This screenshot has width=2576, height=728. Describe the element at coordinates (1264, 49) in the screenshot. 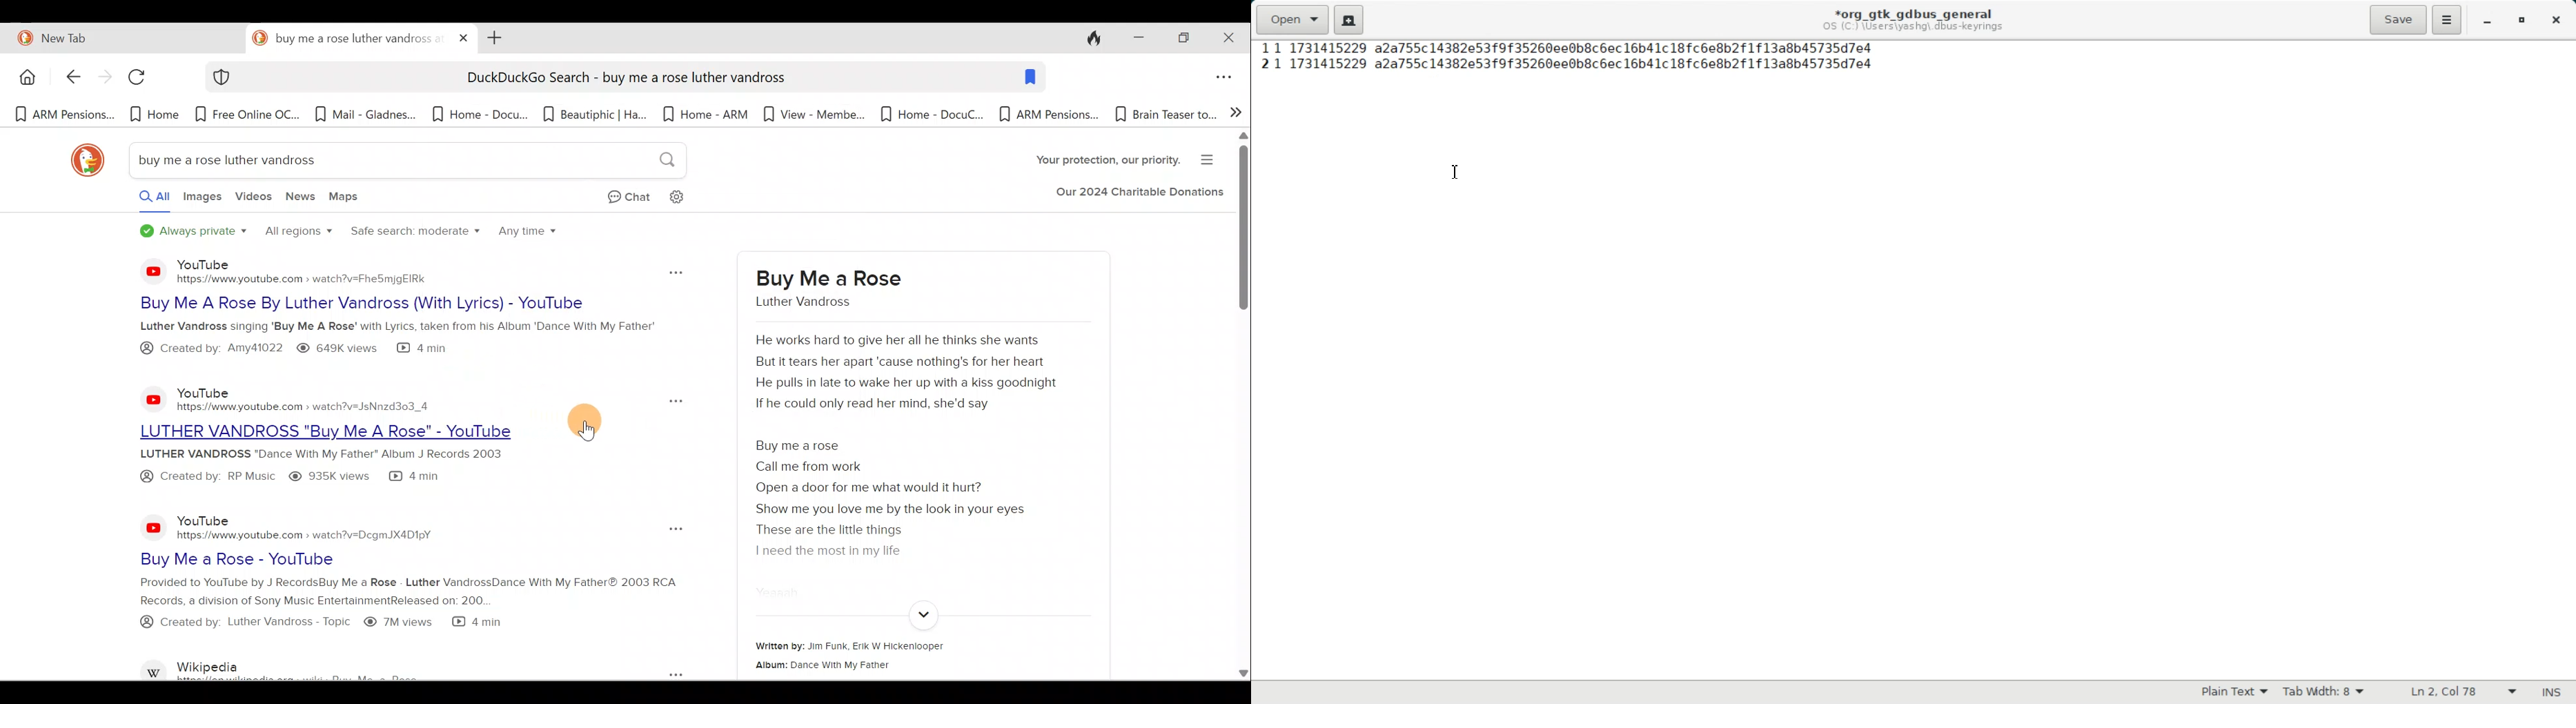

I see `Line Number` at that location.